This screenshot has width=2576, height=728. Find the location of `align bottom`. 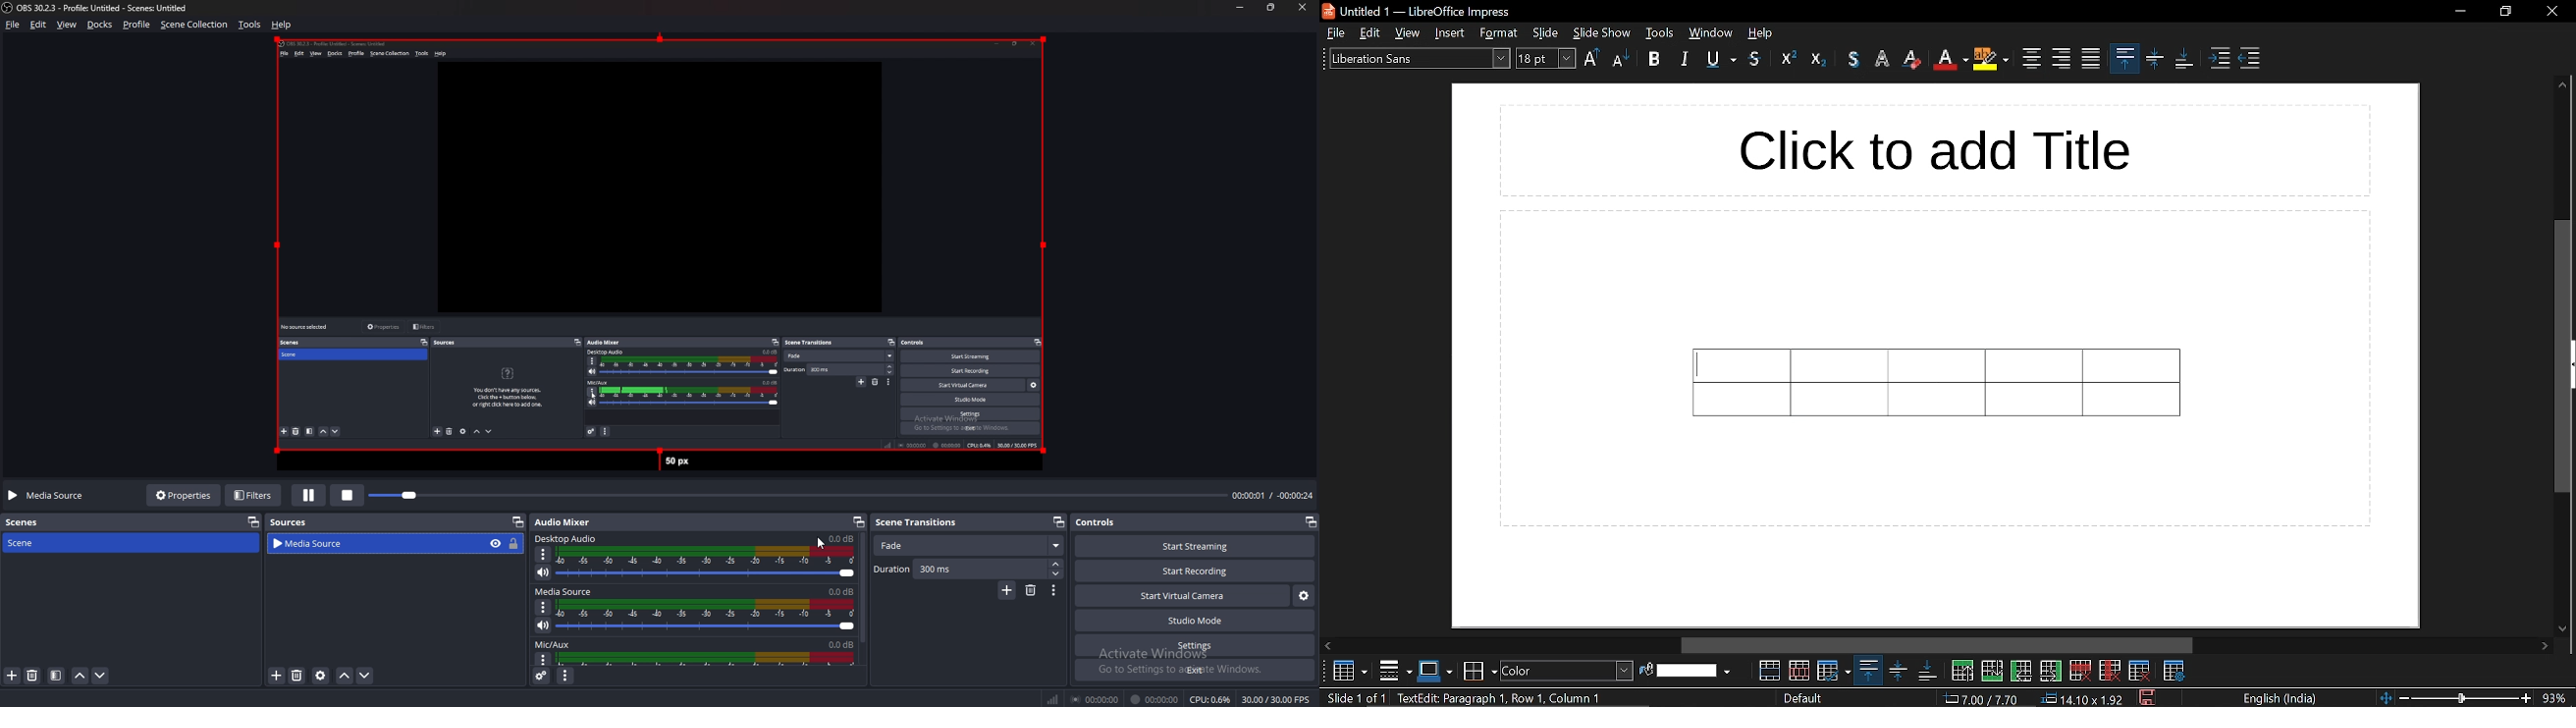

align bottom is located at coordinates (2185, 61).